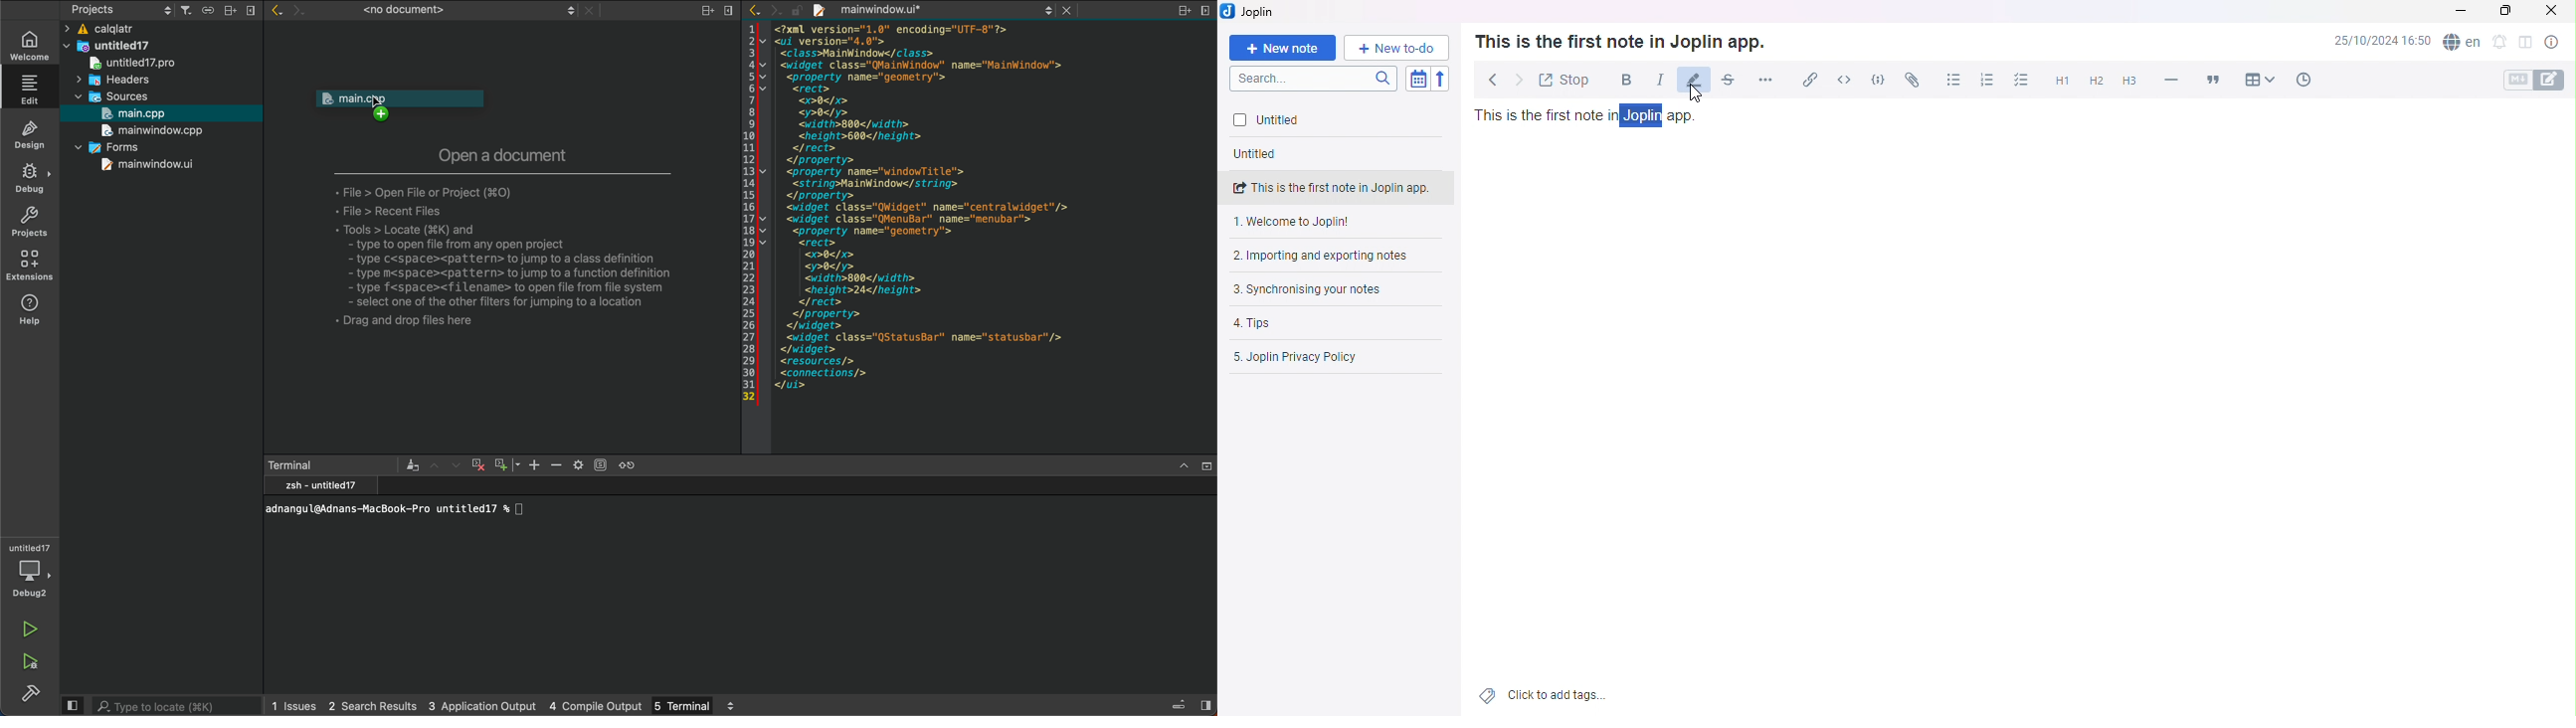 The width and height of the screenshot is (2576, 728). Describe the element at coordinates (1547, 696) in the screenshot. I see `Add tags` at that location.